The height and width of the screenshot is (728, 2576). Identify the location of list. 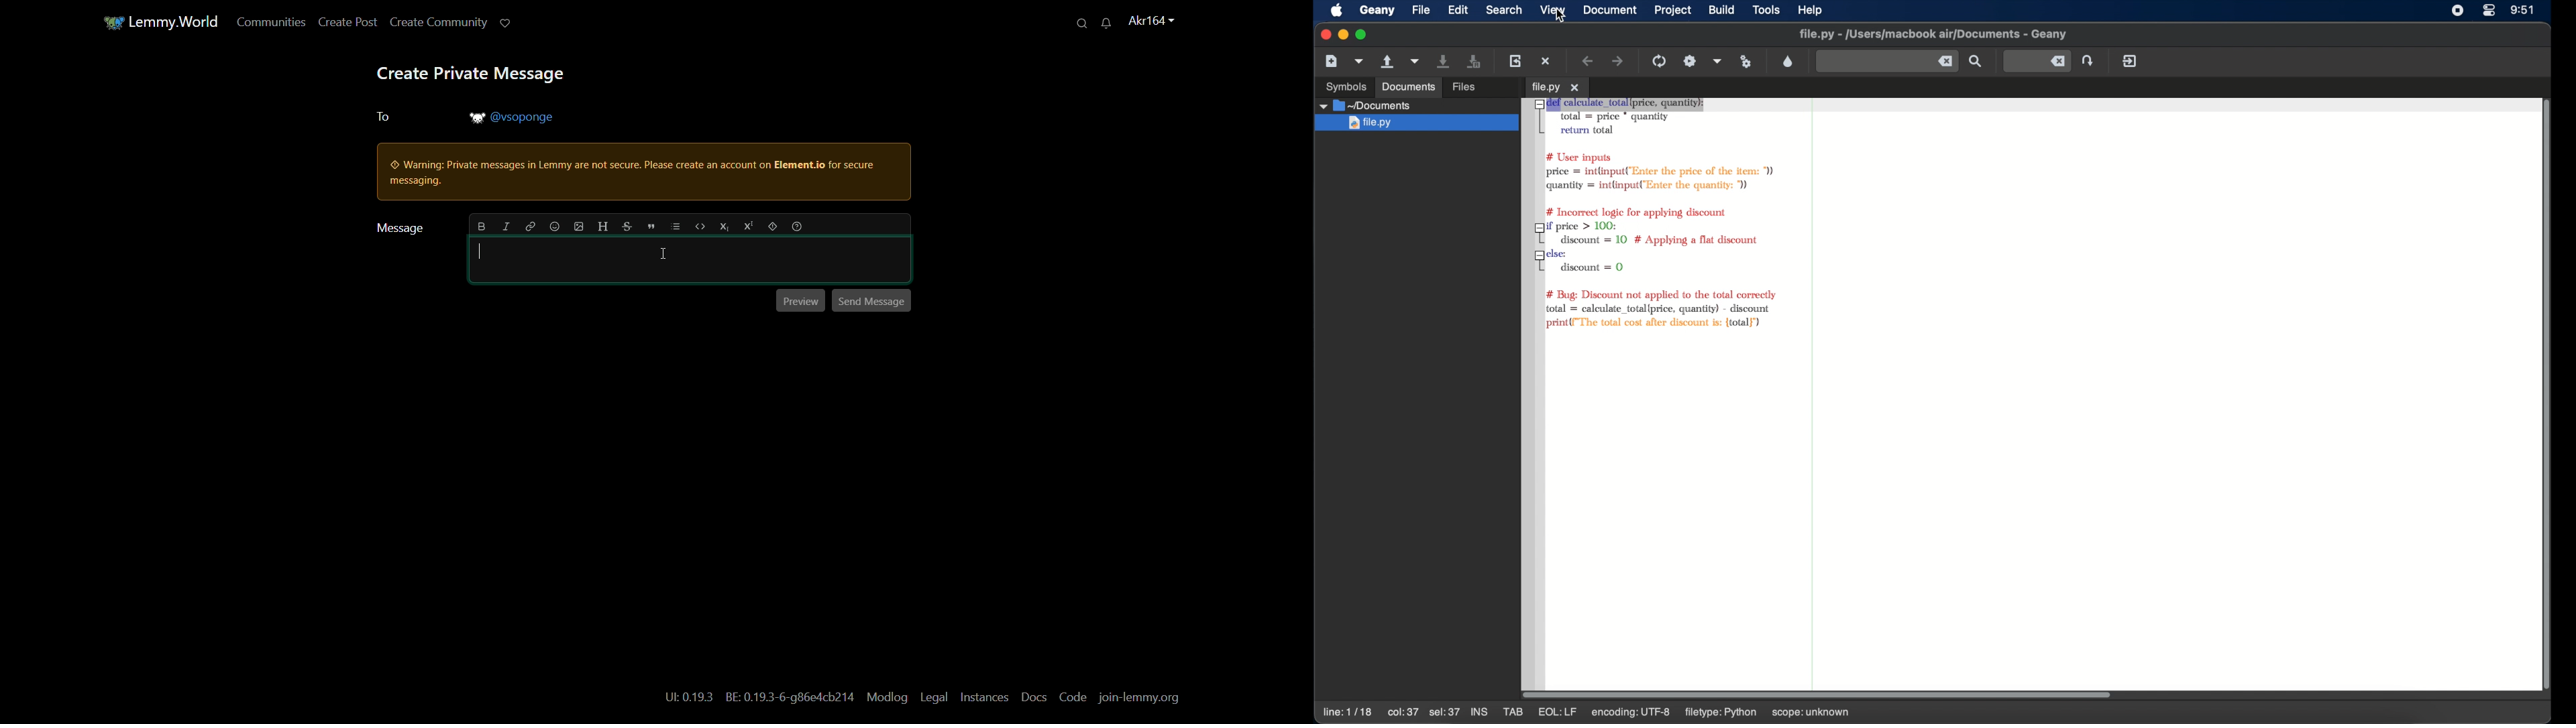
(677, 226).